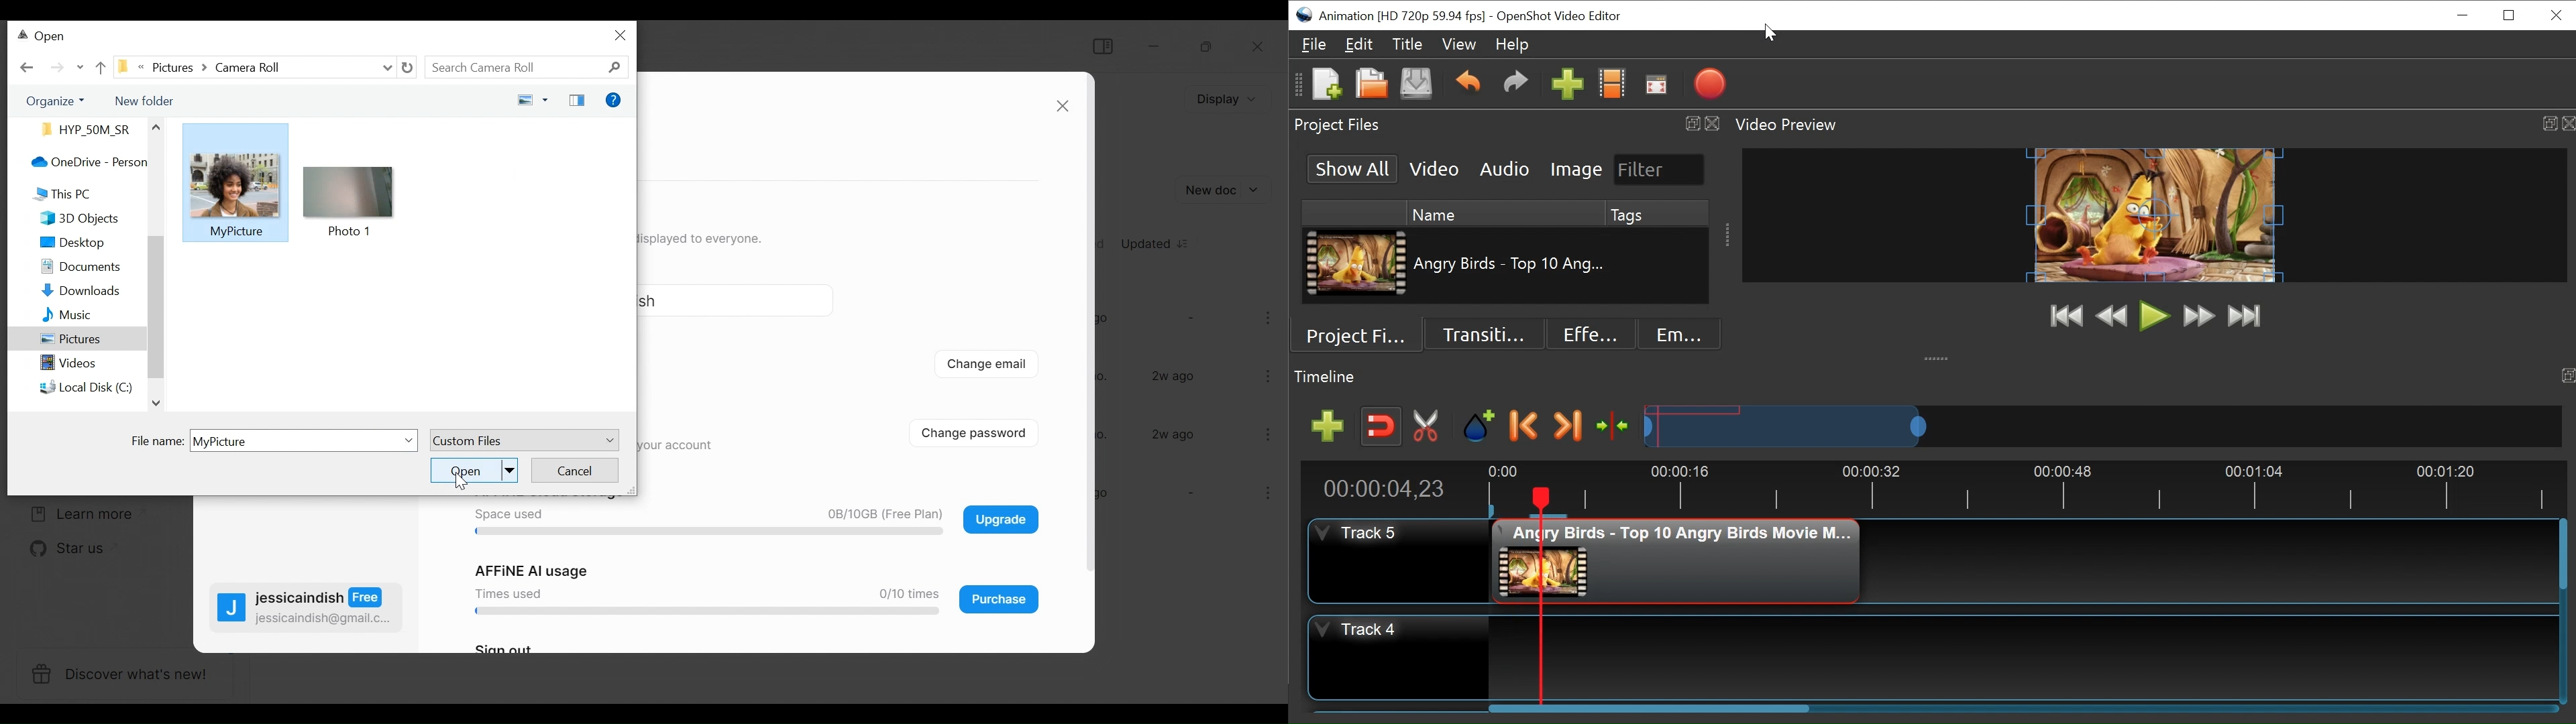  Describe the element at coordinates (1577, 169) in the screenshot. I see `Image` at that location.